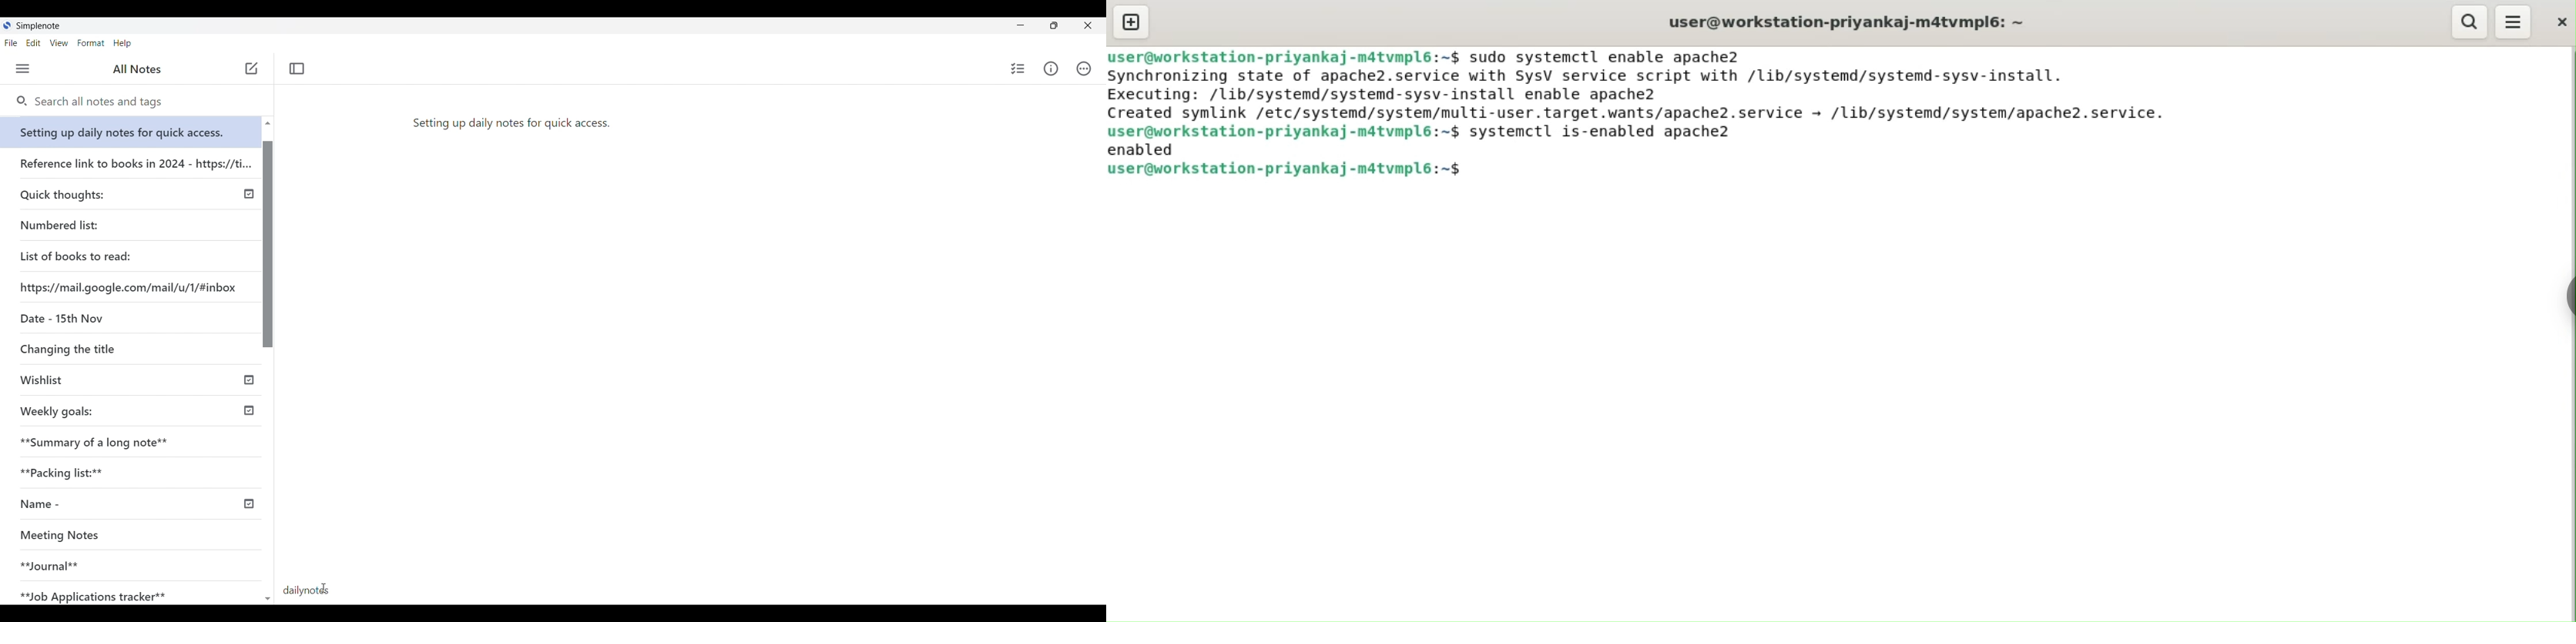 The height and width of the screenshot is (644, 2576). I want to click on reference link to books in 2024 - https://ti..., so click(134, 159).